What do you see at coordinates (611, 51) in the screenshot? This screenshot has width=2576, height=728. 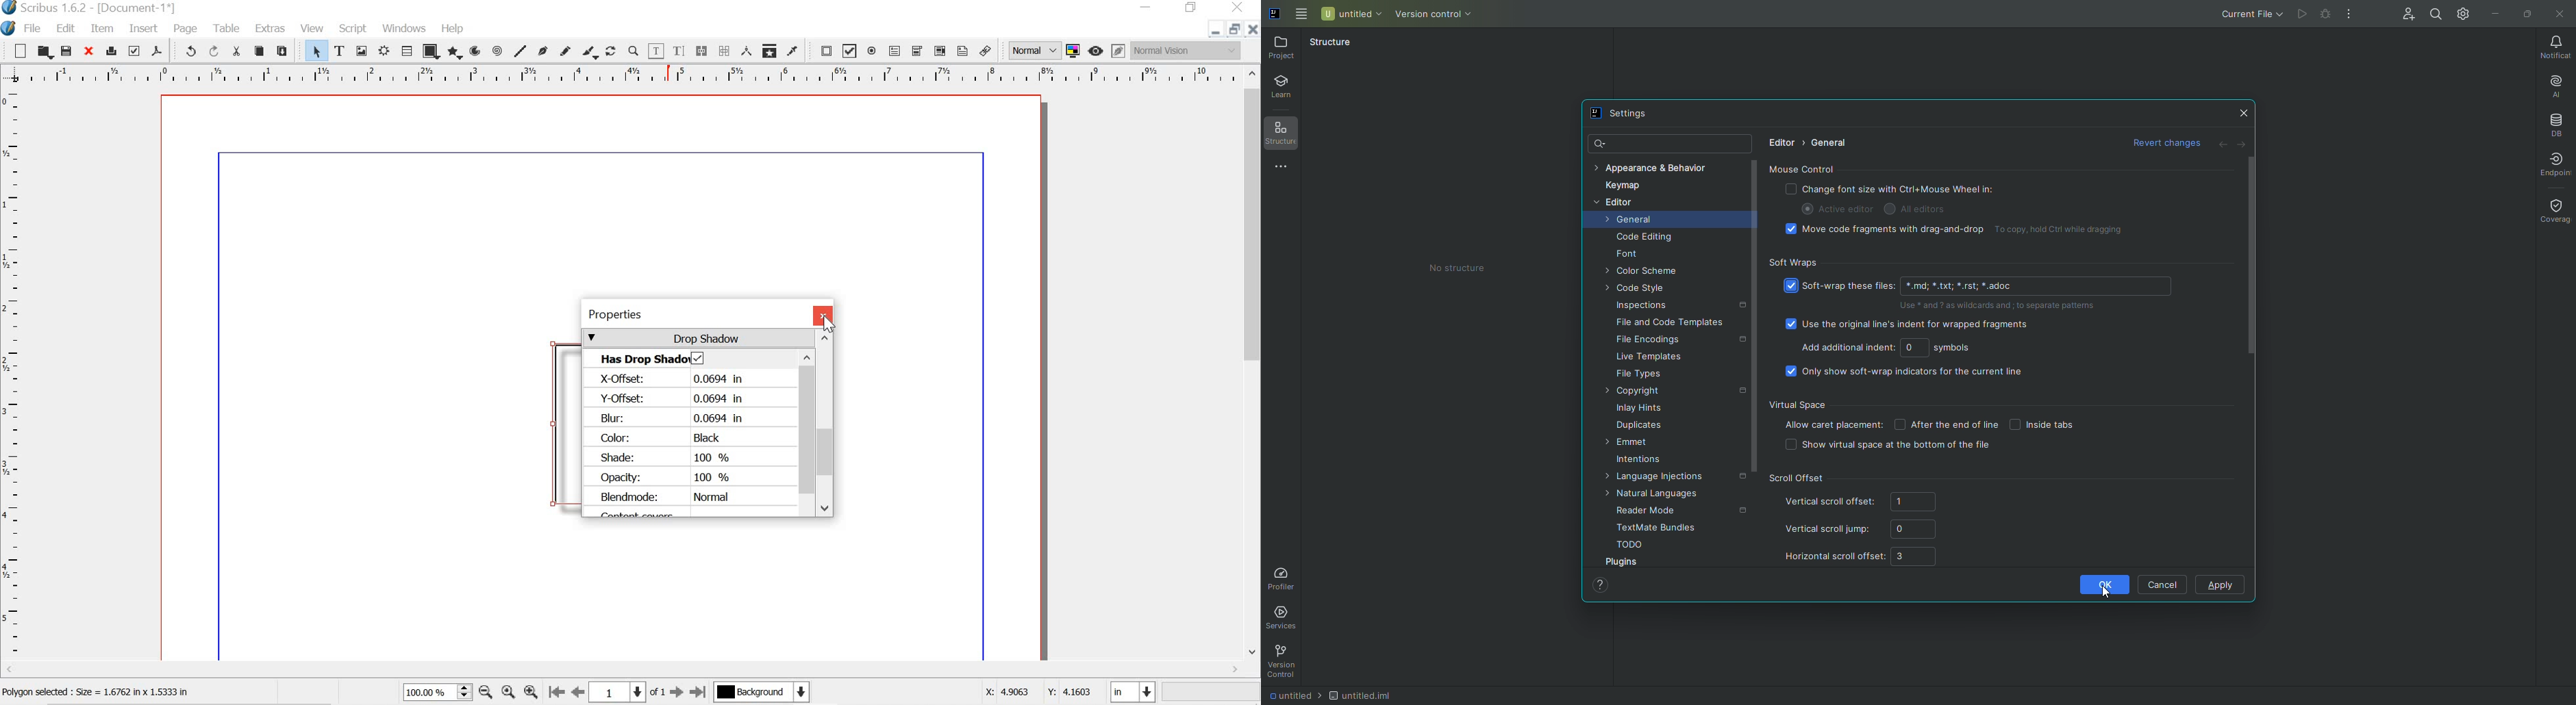 I see `rotate item` at bounding box center [611, 51].